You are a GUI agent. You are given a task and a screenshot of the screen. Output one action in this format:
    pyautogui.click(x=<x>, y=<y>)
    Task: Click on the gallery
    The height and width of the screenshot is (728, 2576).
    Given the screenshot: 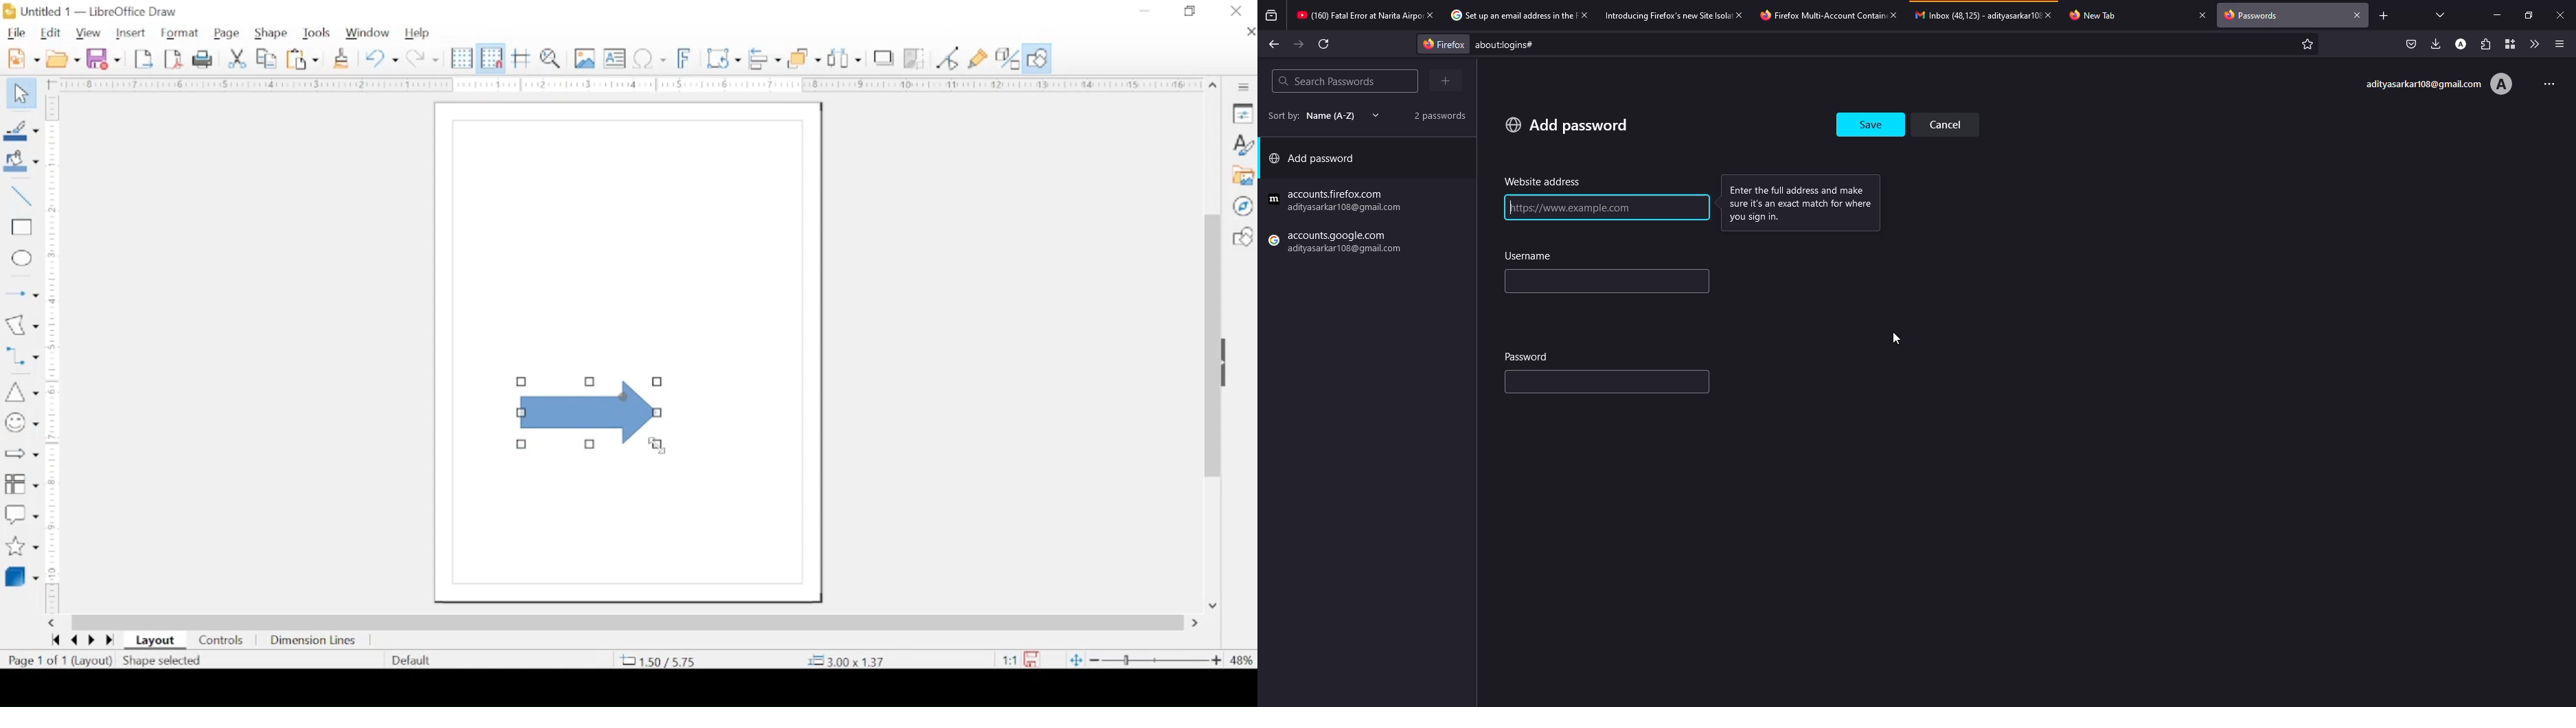 What is the action you would take?
    pyautogui.click(x=1242, y=175)
    